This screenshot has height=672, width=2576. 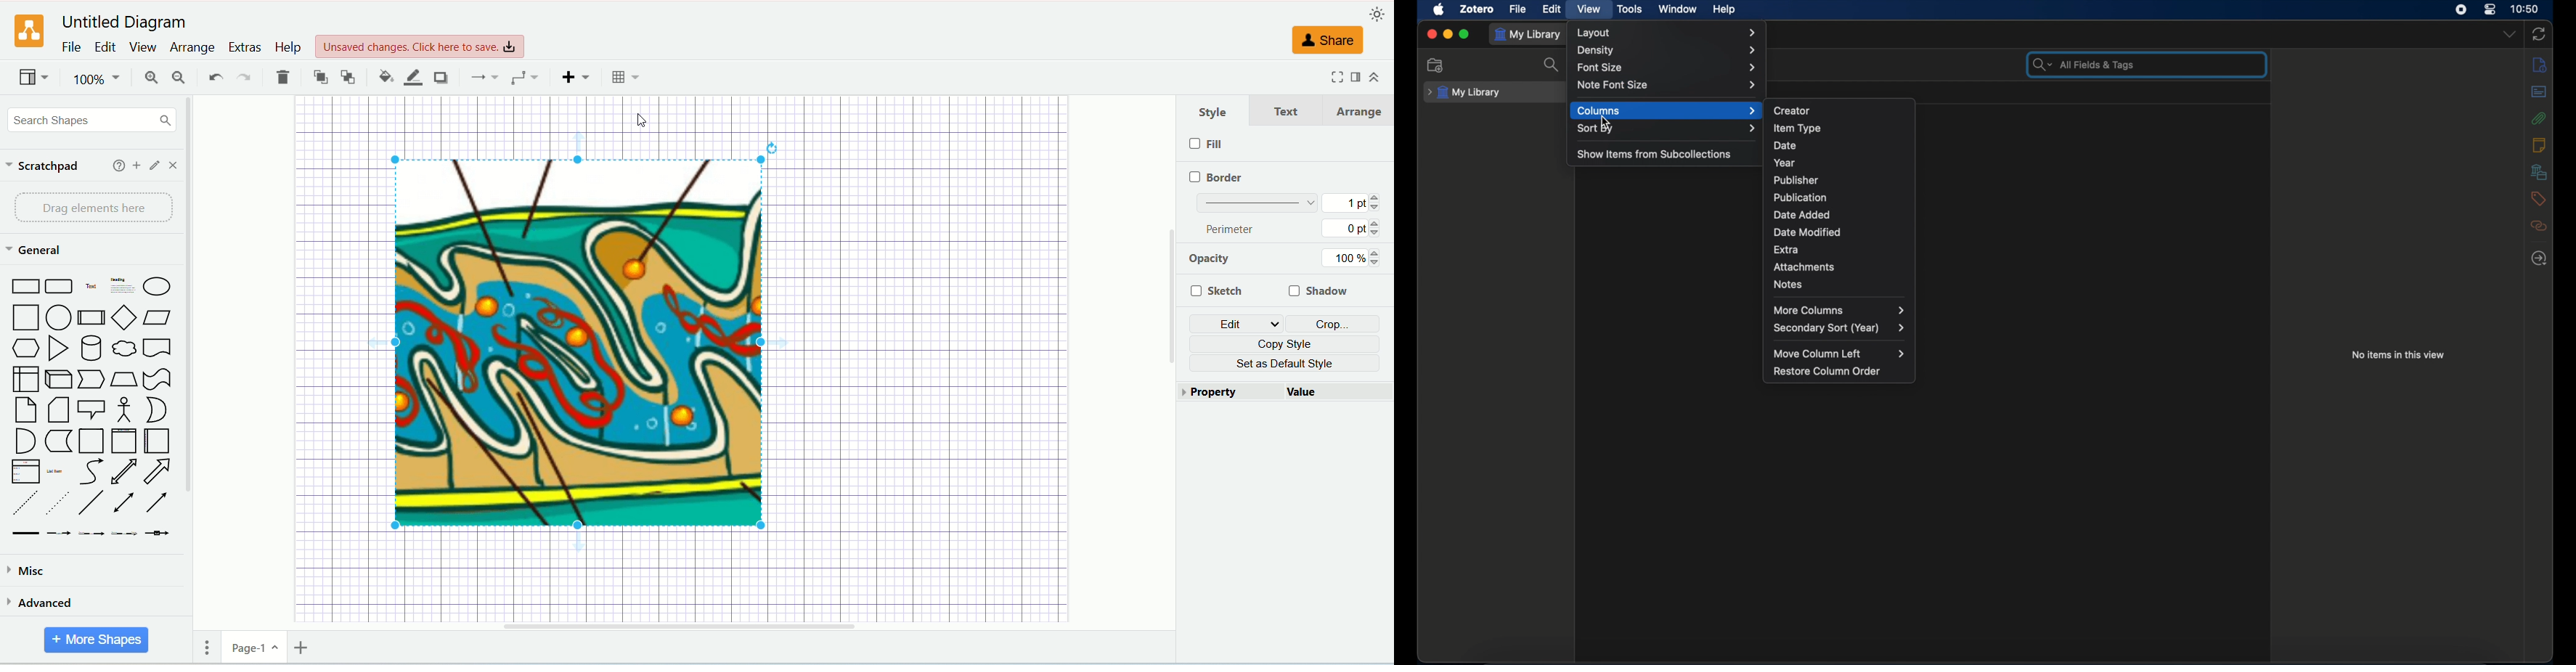 I want to click on libraries, so click(x=2539, y=172).